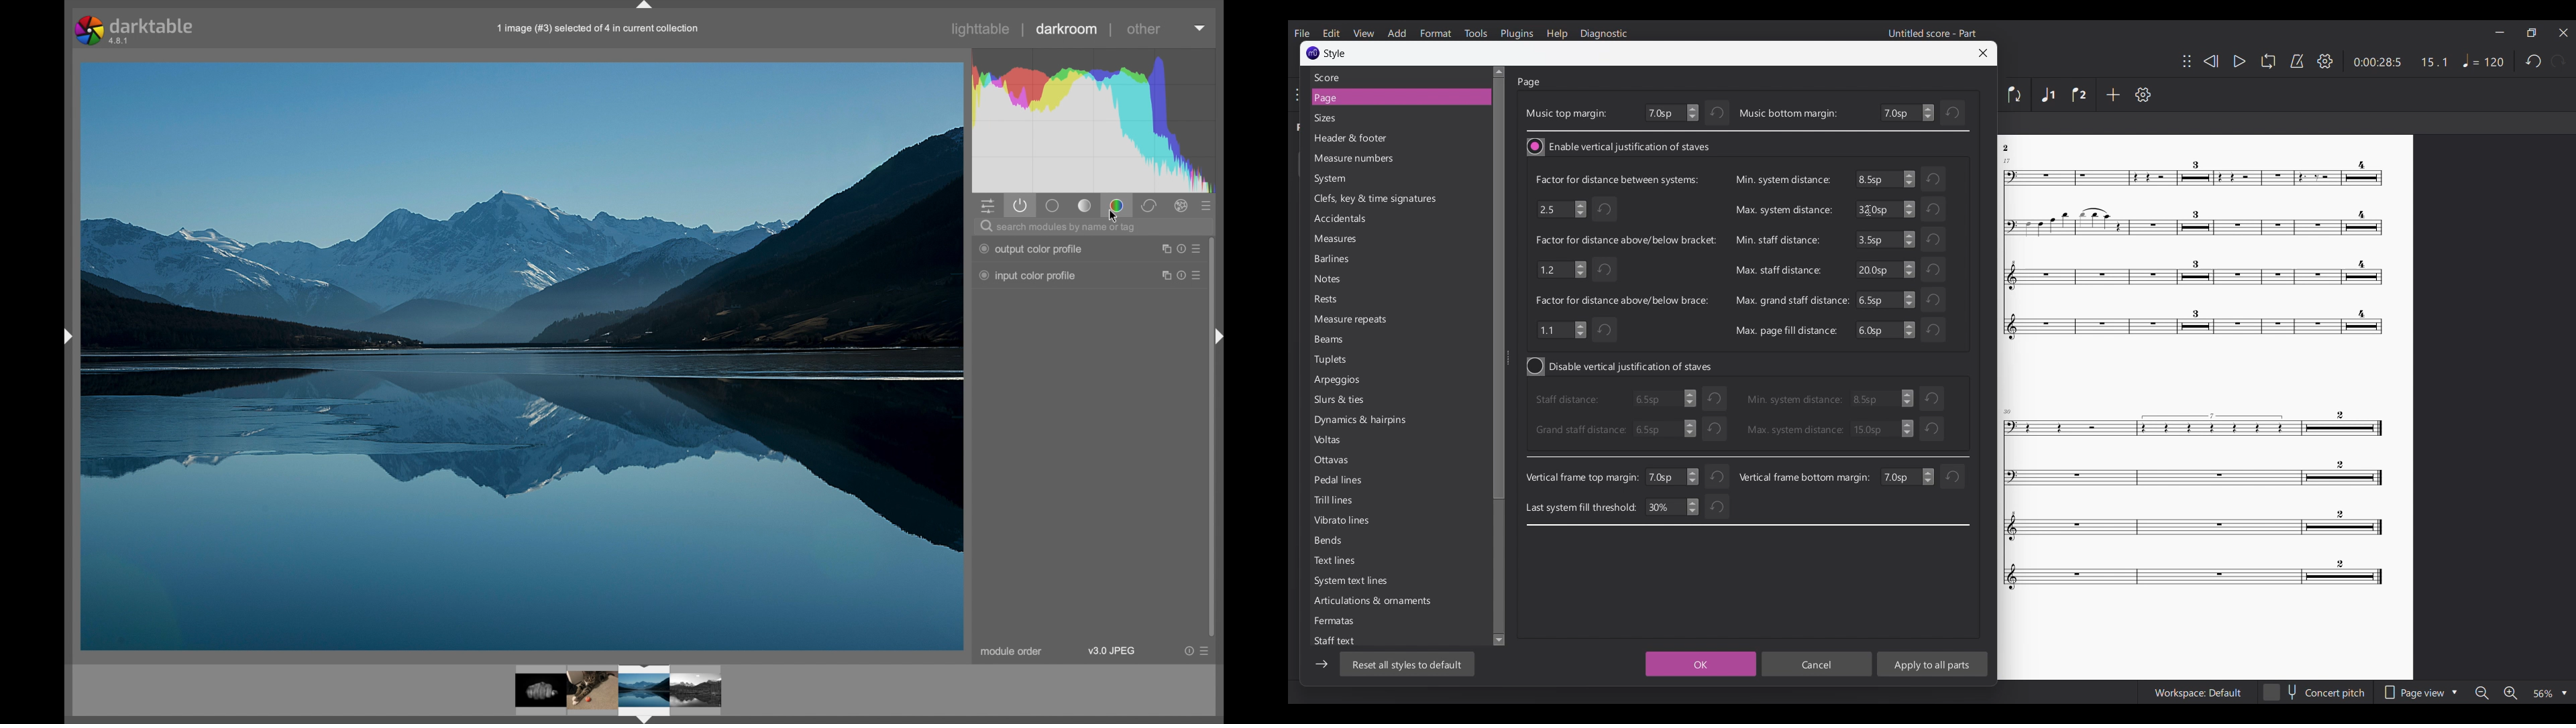 Image resolution: width=2576 pixels, height=728 pixels. What do you see at coordinates (1060, 227) in the screenshot?
I see `search` at bounding box center [1060, 227].